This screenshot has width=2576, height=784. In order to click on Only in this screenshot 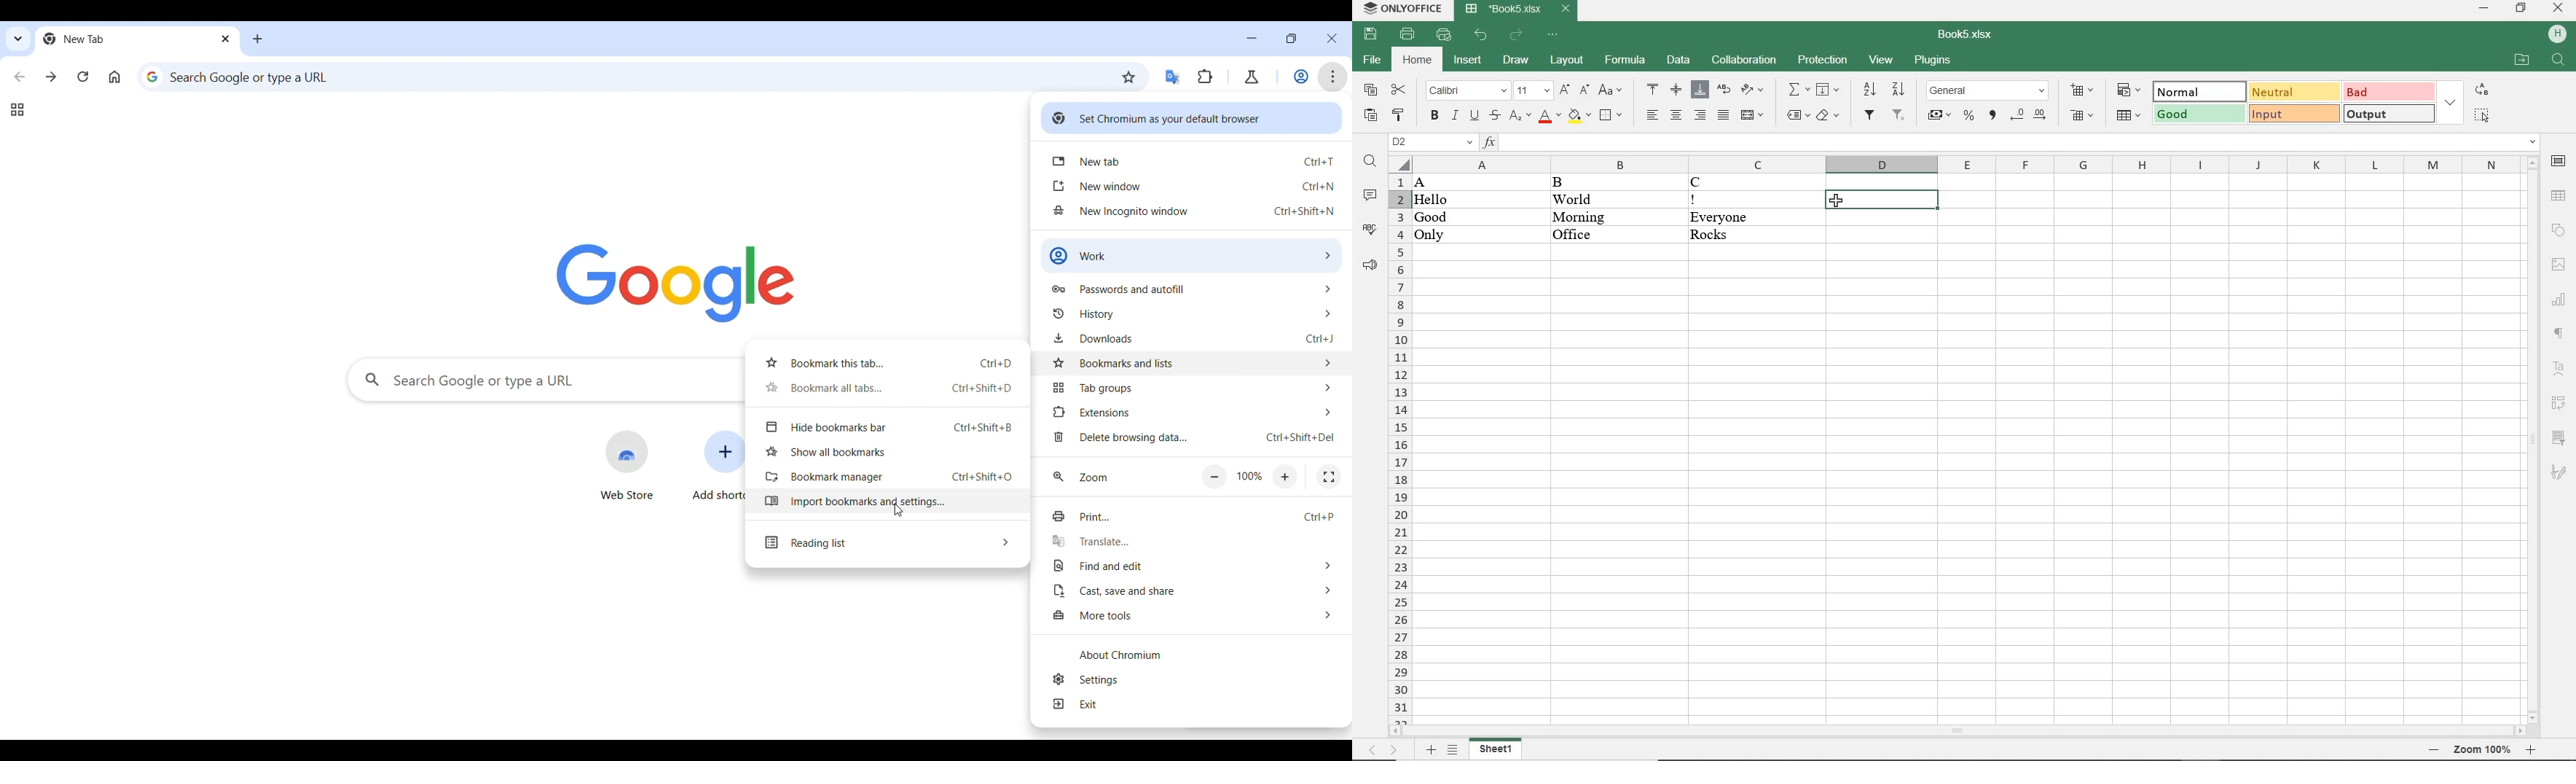, I will do `click(1437, 235)`.